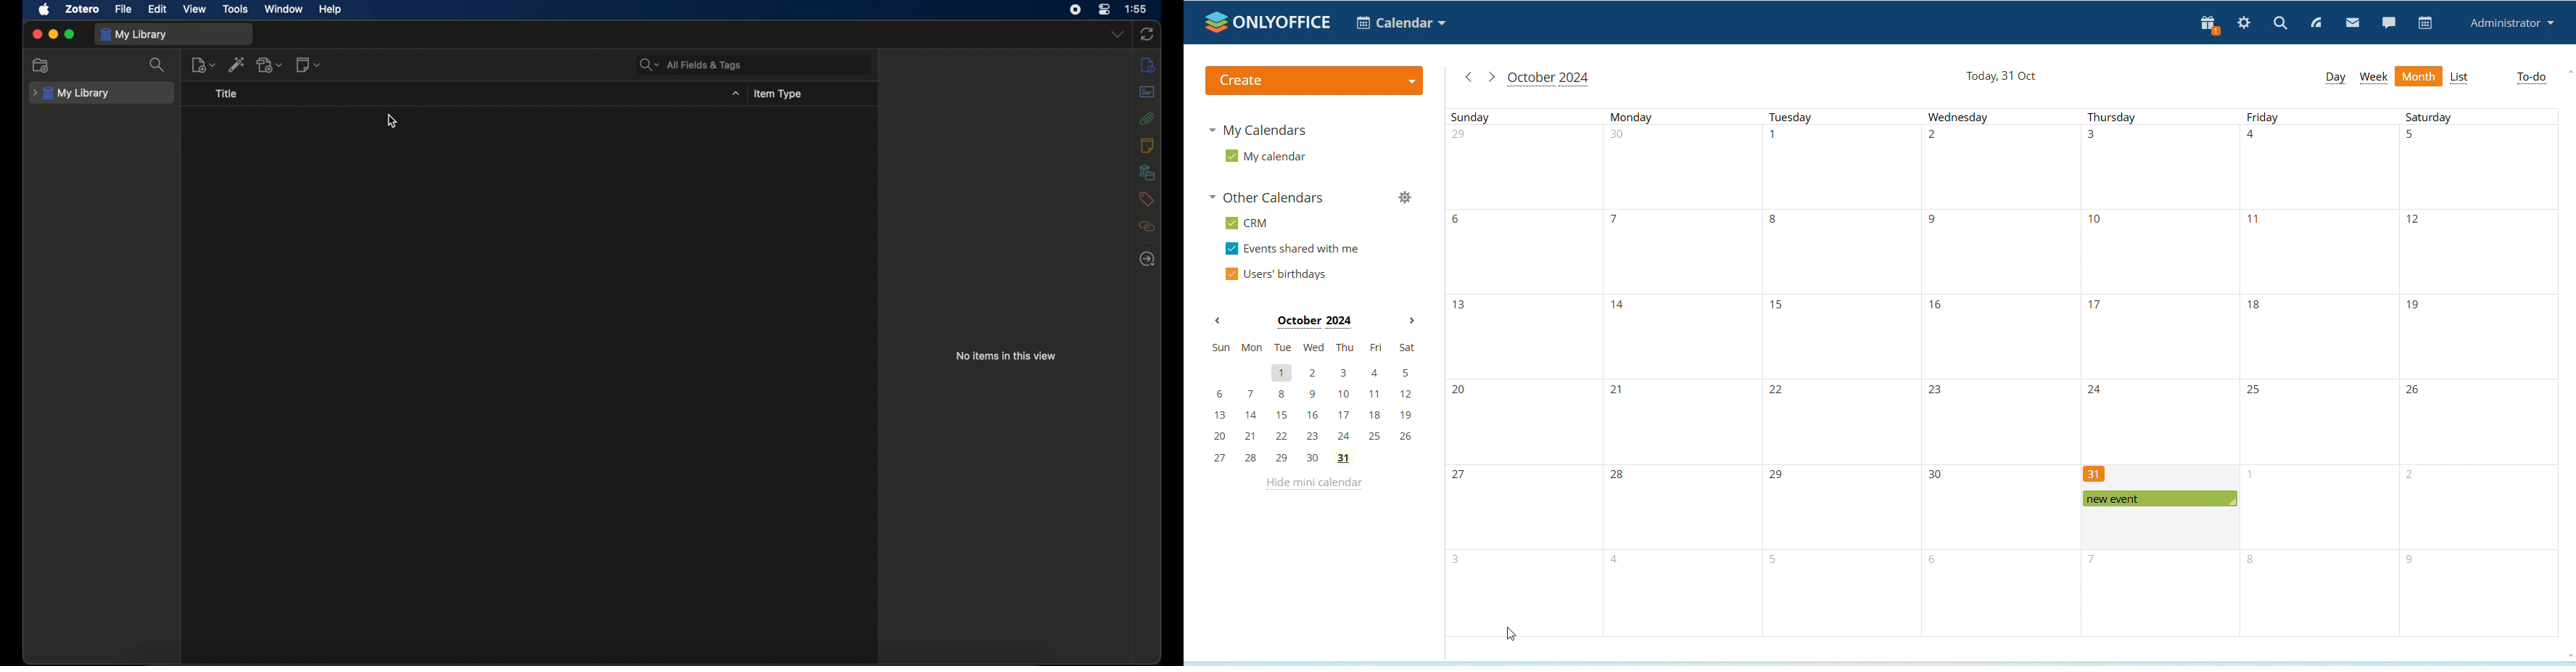 The height and width of the screenshot is (672, 2576). Describe the element at coordinates (2206, 25) in the screenshot. I see `present` at that location.